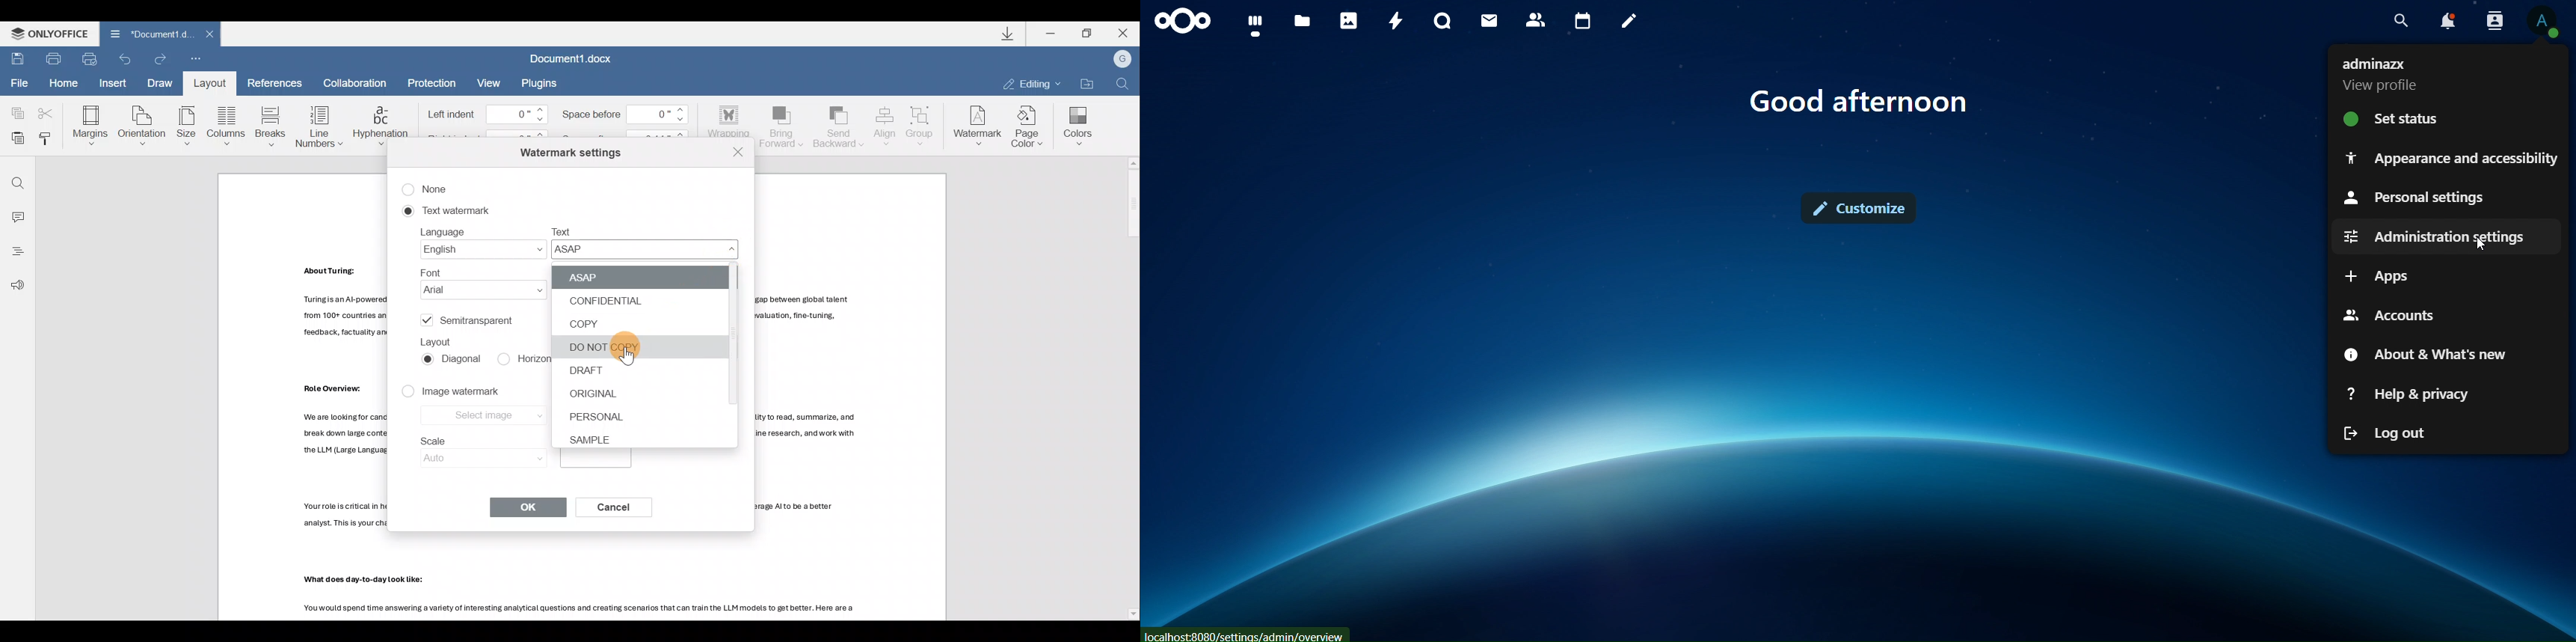 The width and height of the screenshot is (2576, 644). I want to click on Line numbers, so click(317, 126).